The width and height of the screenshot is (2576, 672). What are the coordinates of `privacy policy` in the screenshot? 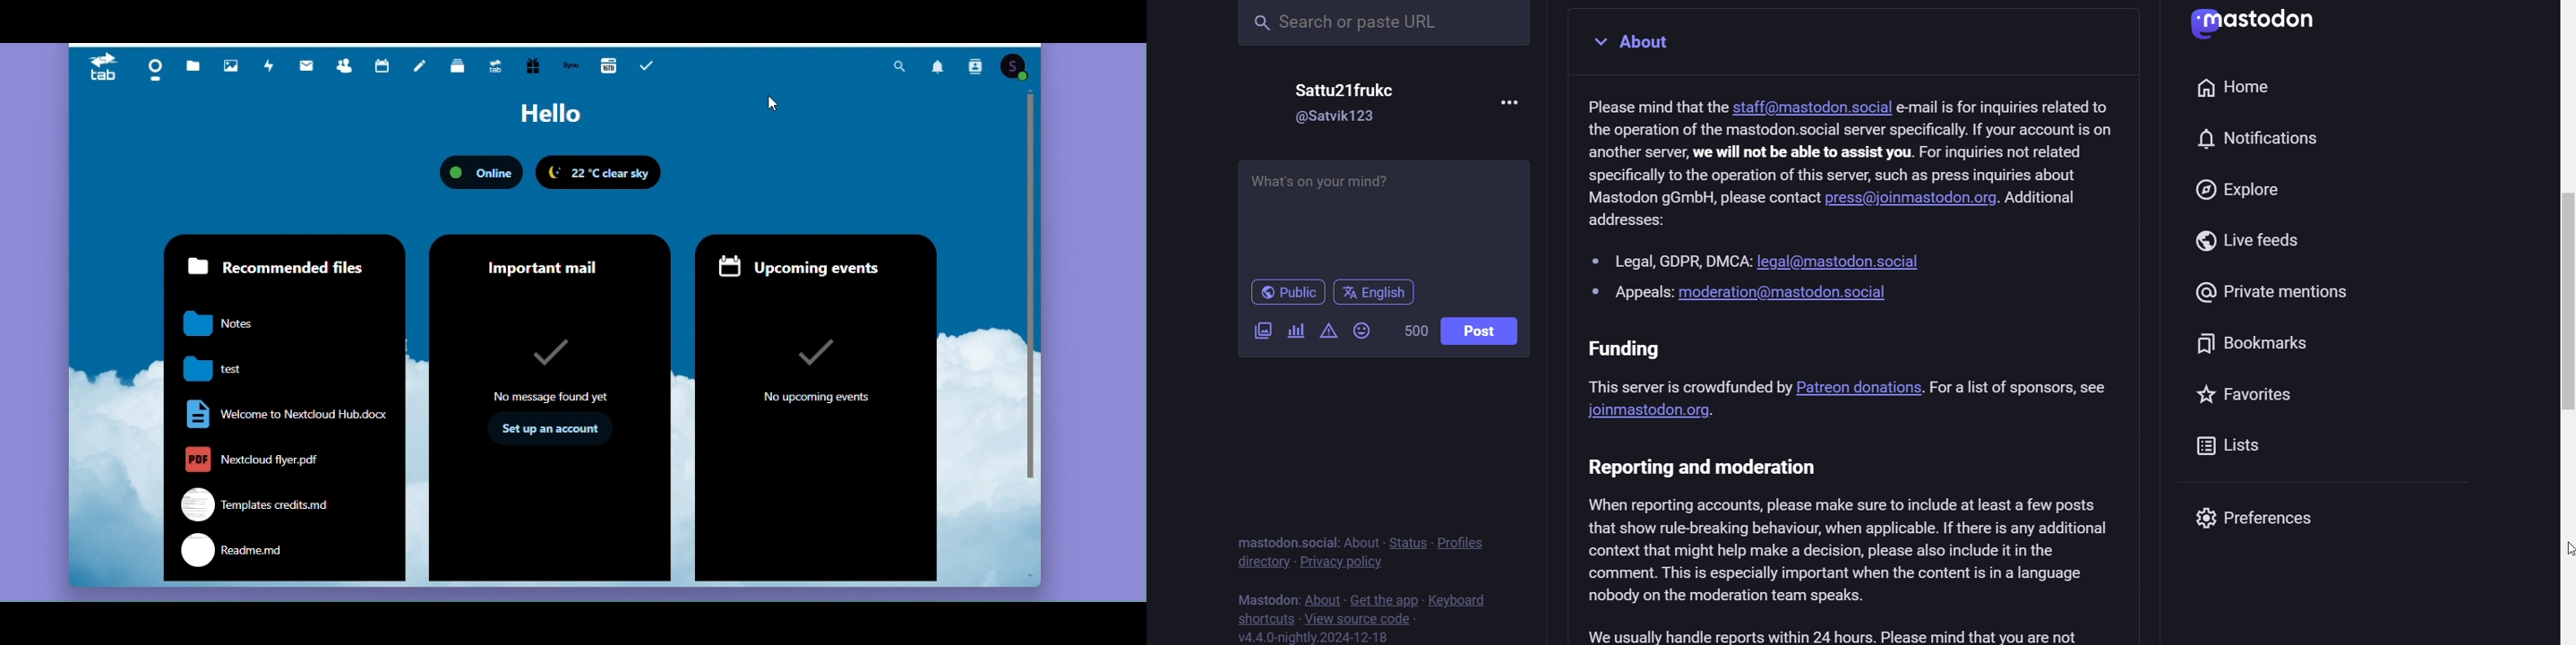 It's located at (1342, 562).